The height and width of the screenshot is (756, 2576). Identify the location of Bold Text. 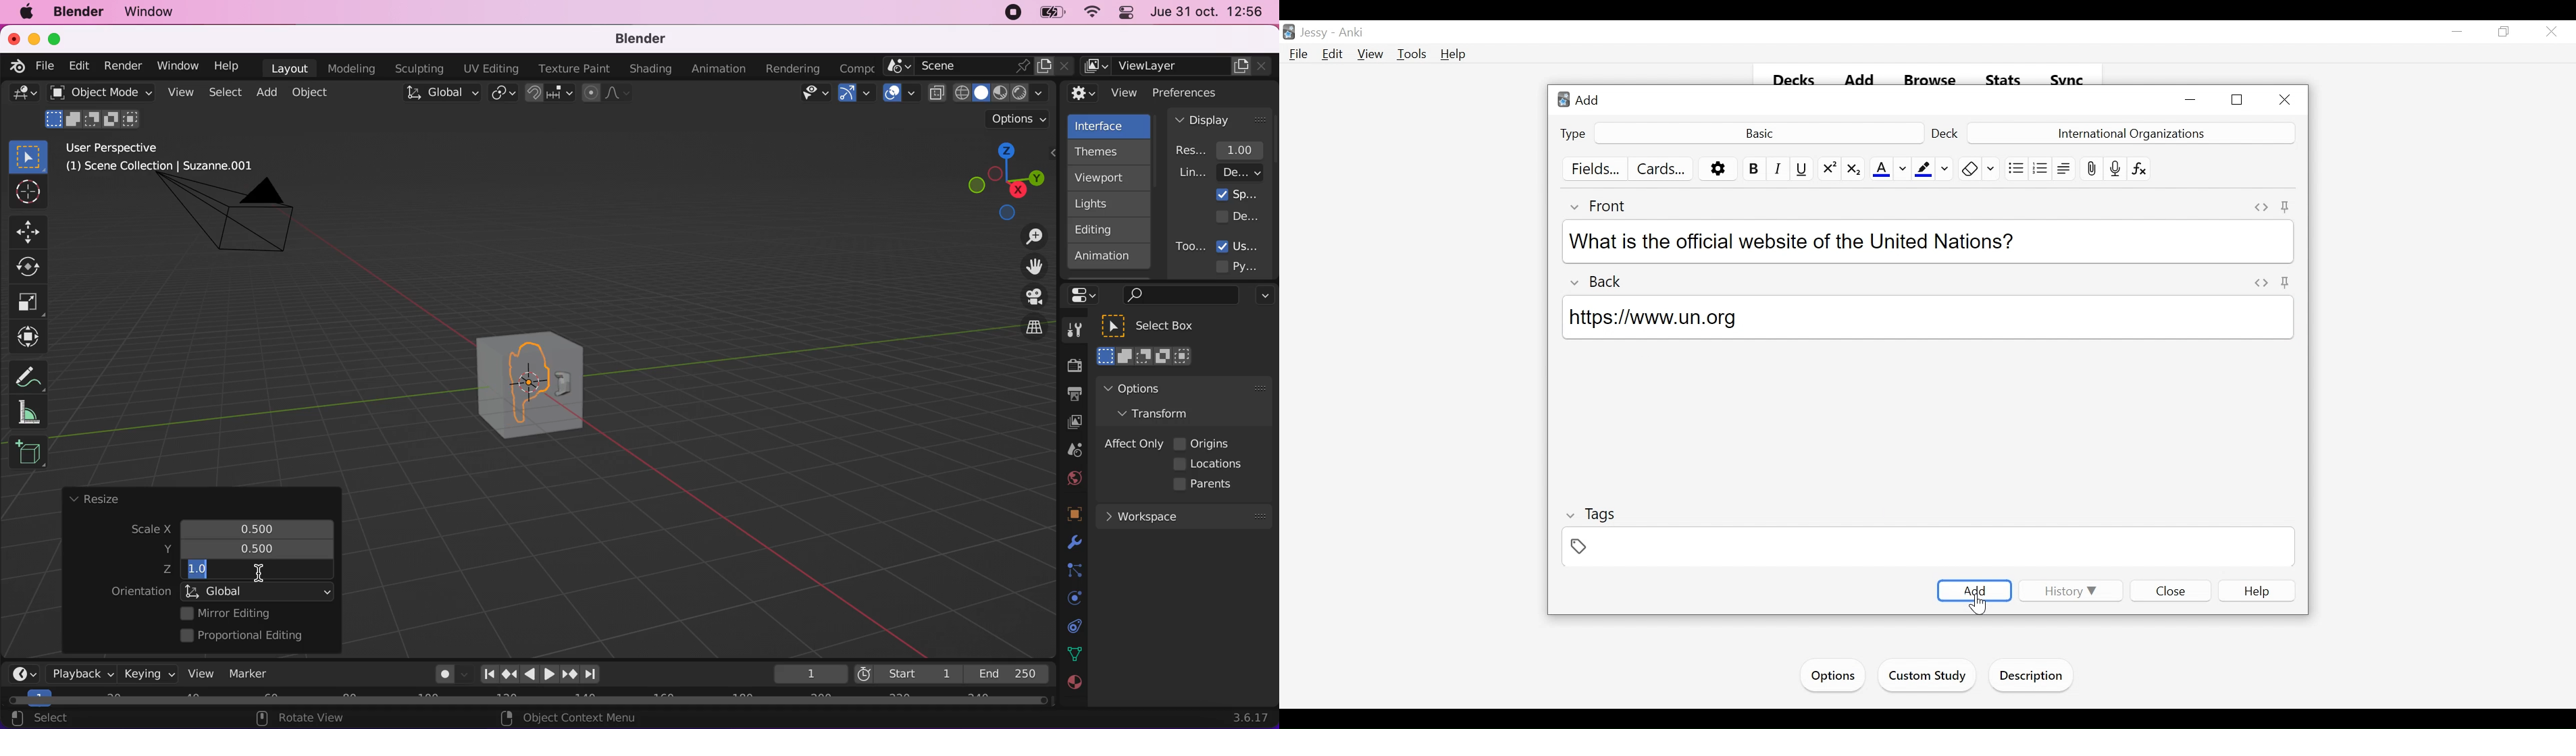
(1753, 169).